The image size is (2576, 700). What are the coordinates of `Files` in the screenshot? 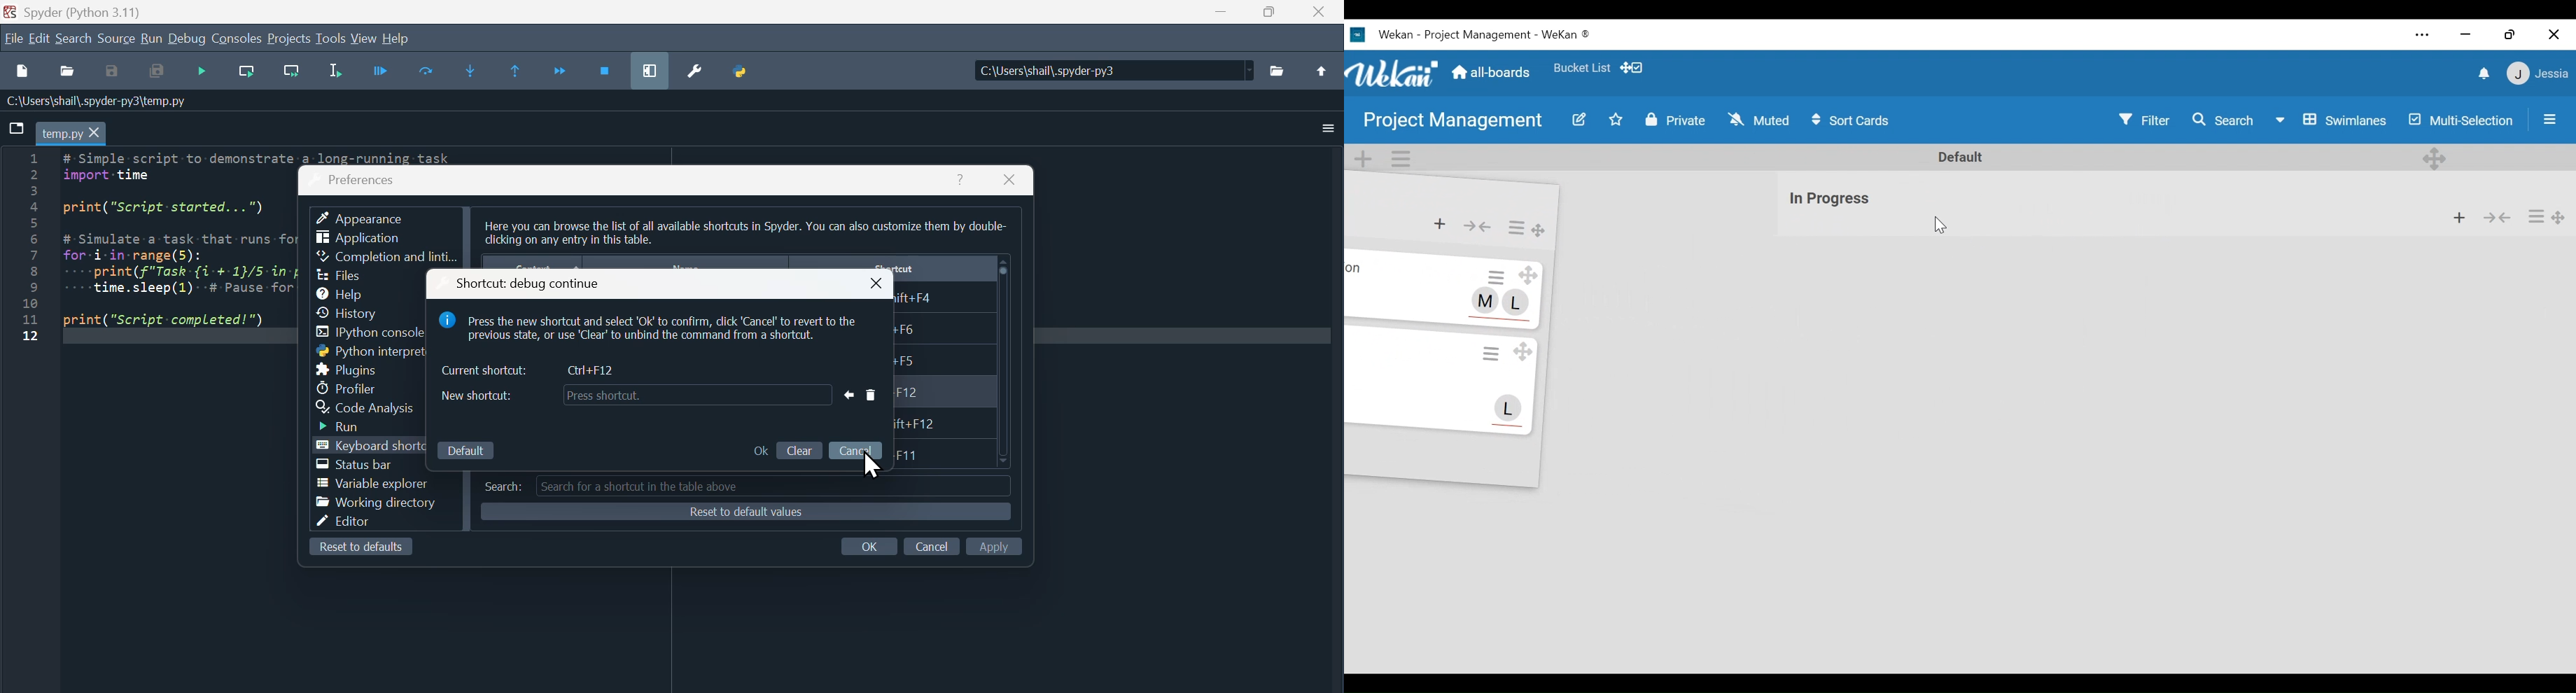 It's located at (342, 274).